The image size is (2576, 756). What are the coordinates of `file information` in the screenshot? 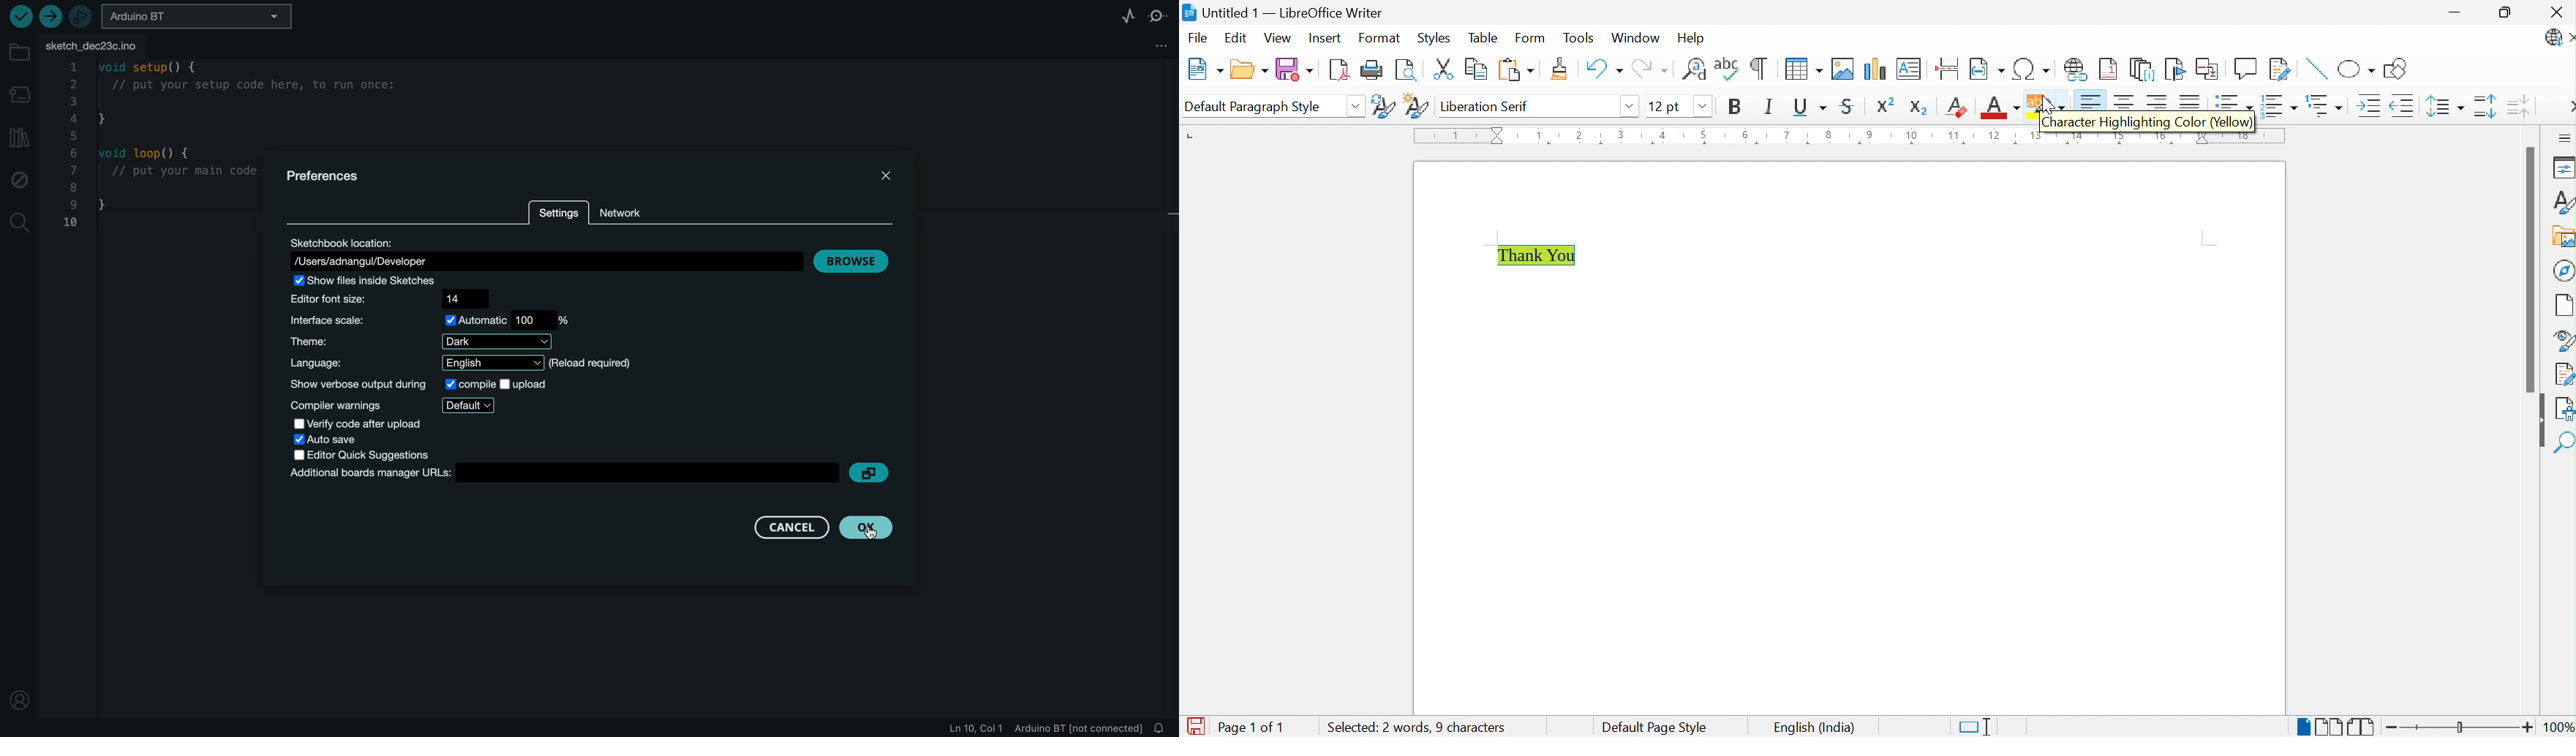 It's located at (1046, 728).